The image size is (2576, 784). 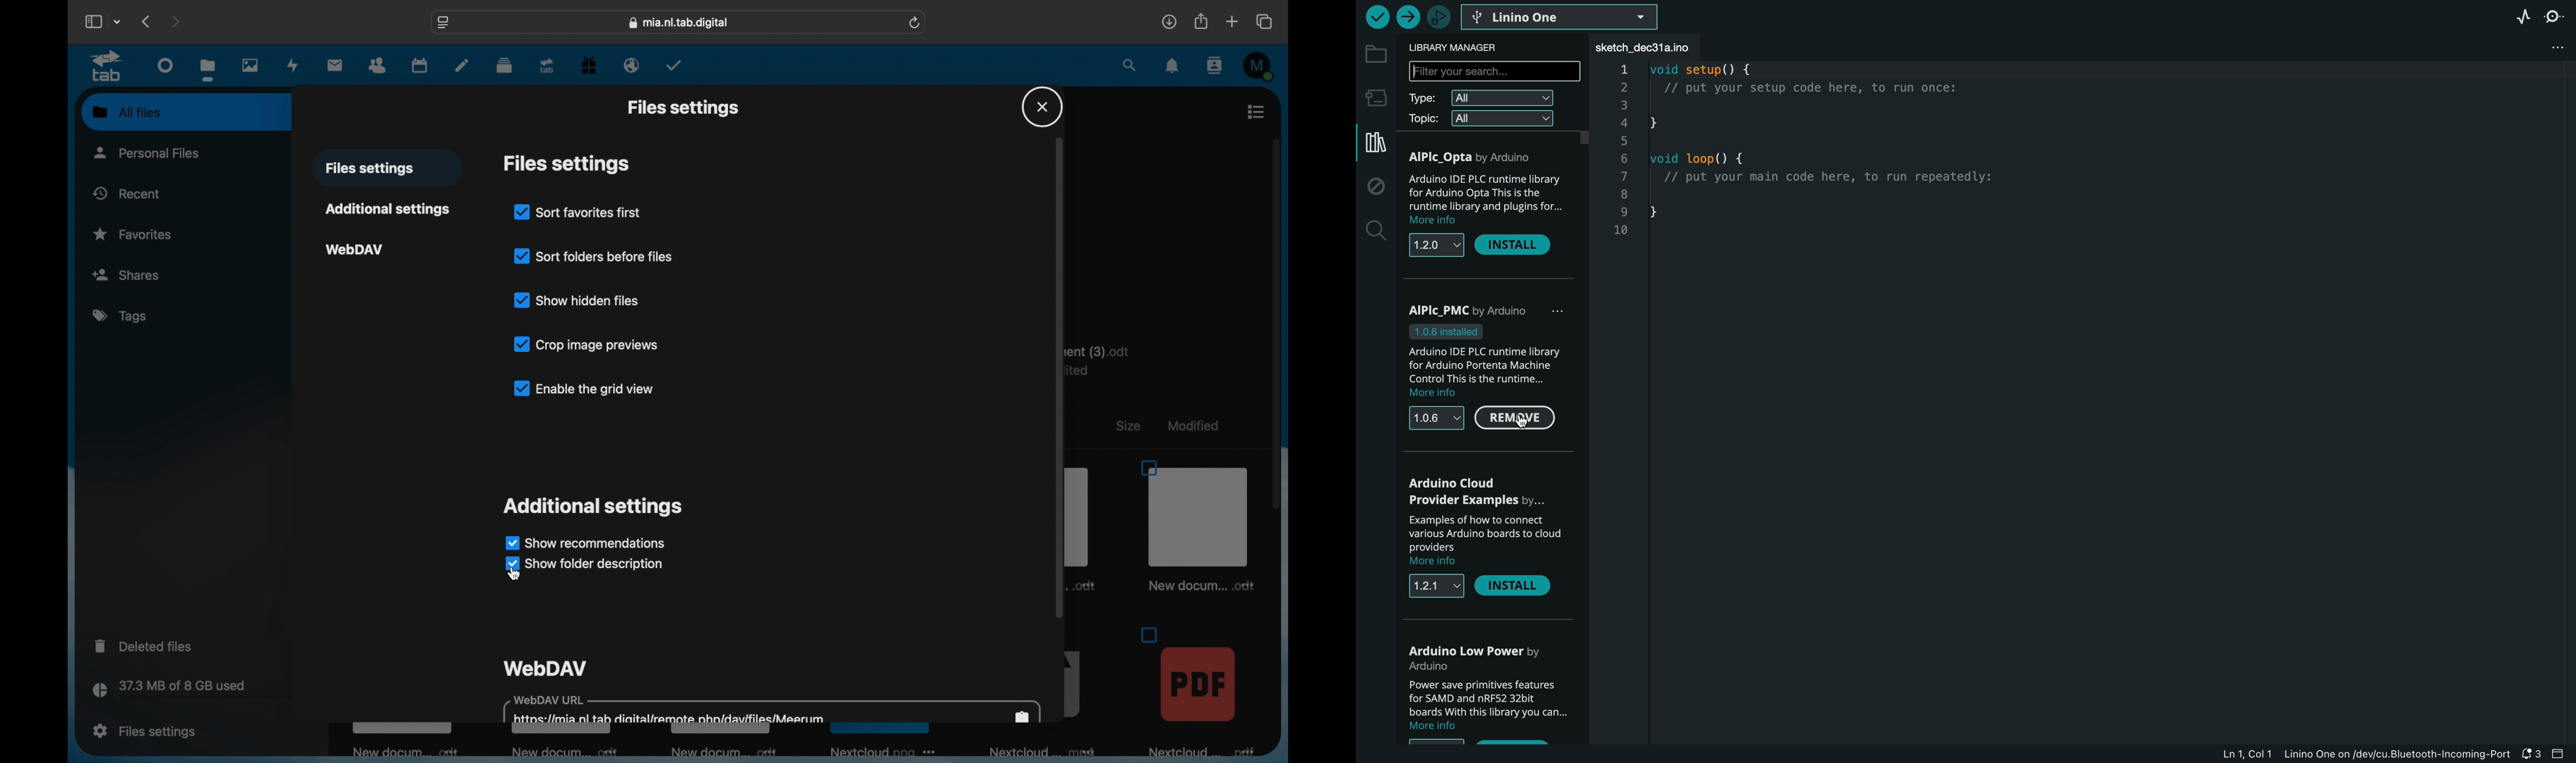 What do you see at coordinates (186, 273) in the screenshot?
I see `shares` at bounding box center [186, 273].